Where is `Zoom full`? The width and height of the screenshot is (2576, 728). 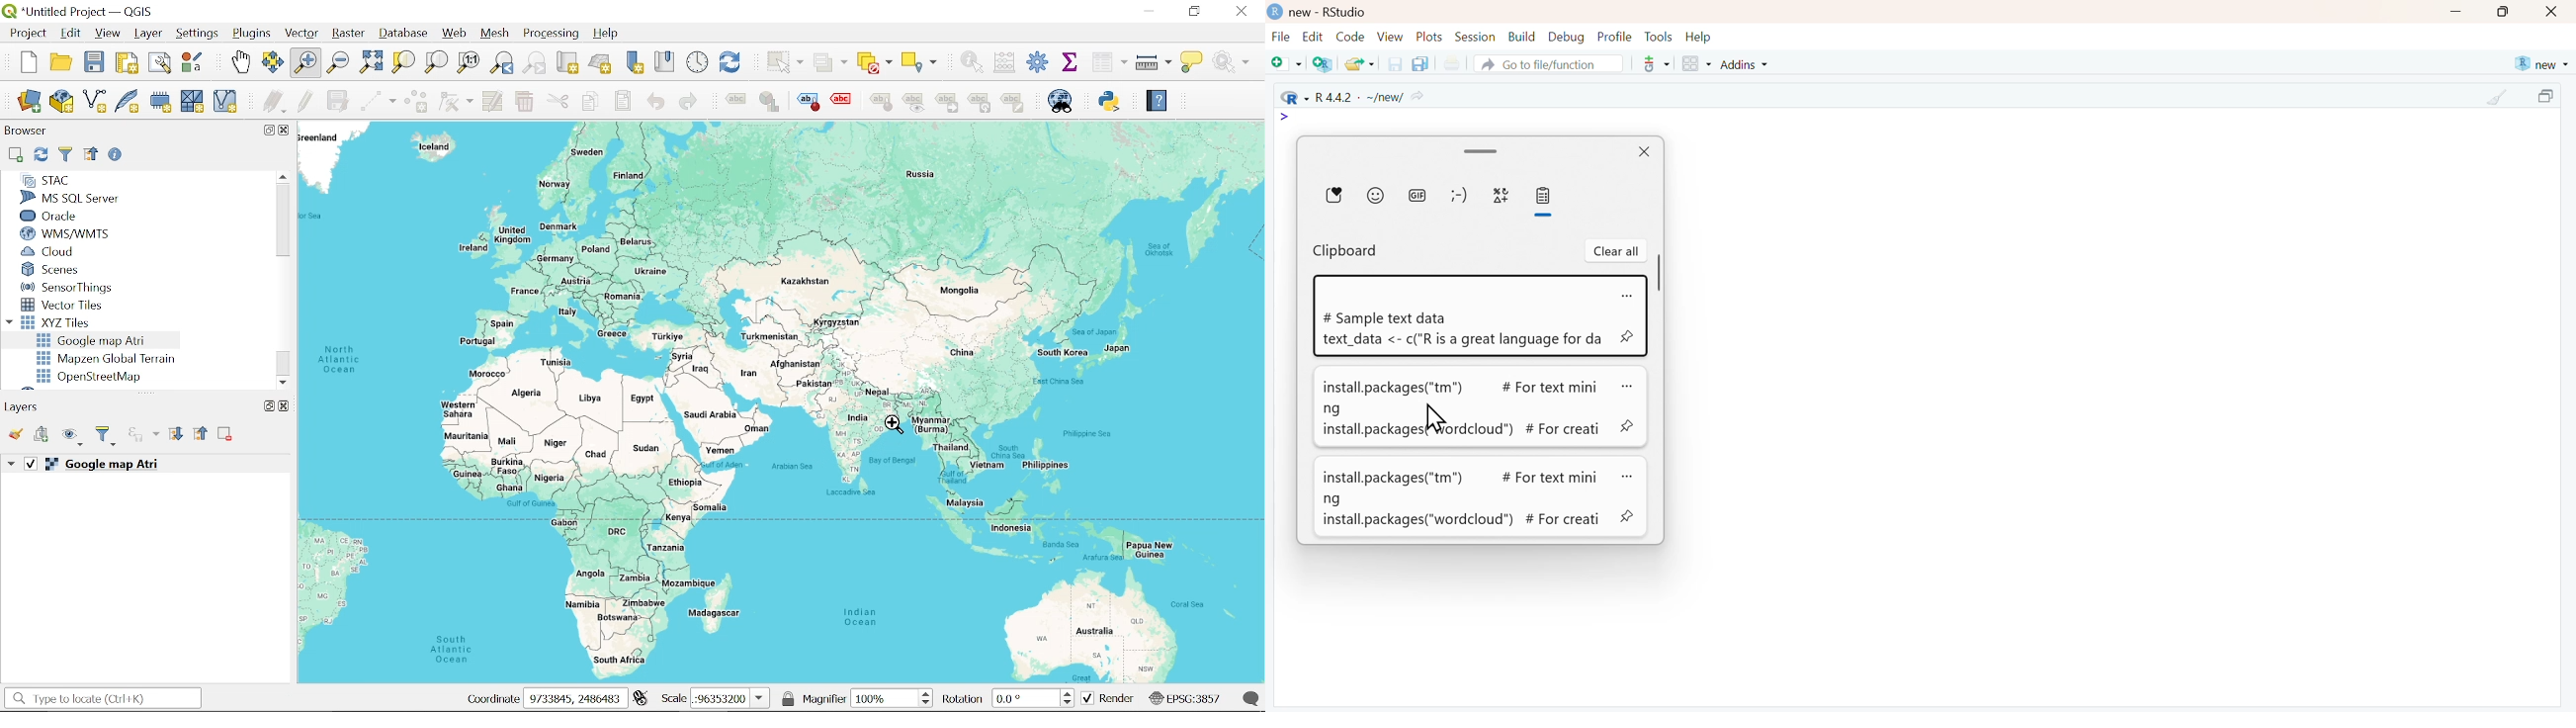
Zoom full is located at coordinates (371, 63).